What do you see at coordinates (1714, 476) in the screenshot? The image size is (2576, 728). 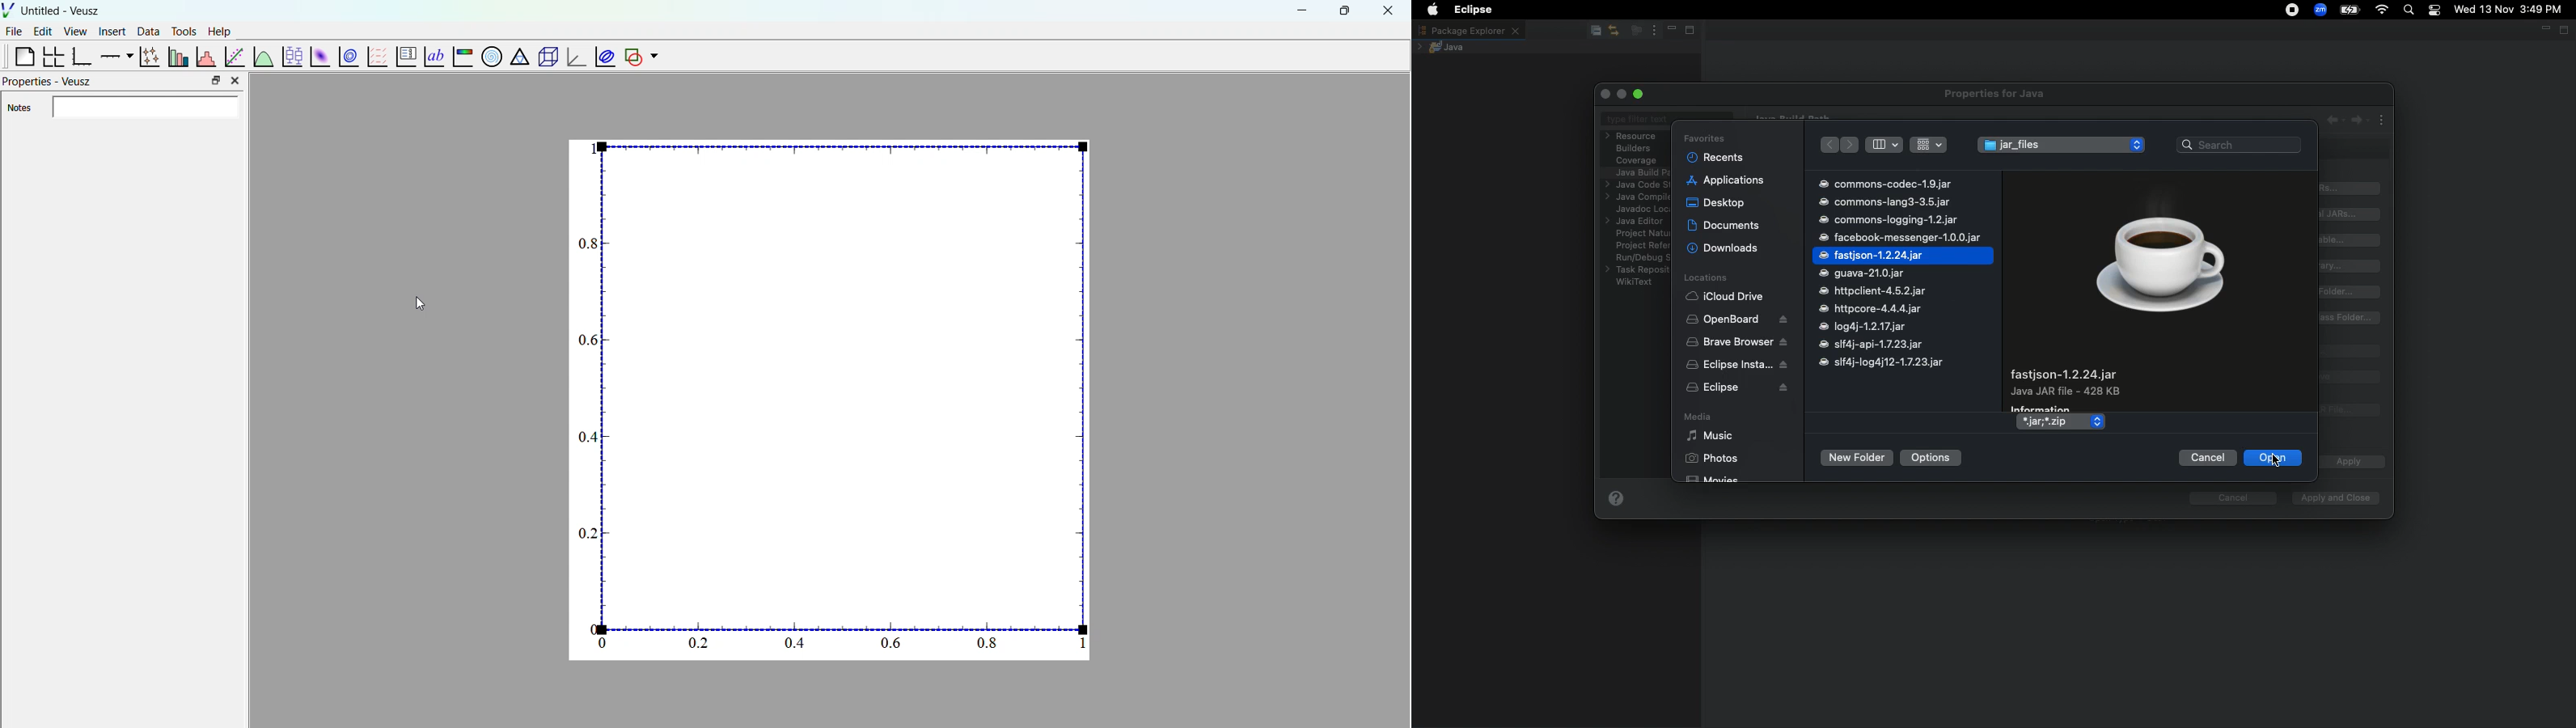 I see `Movies` at bounding box center [1714, 476].